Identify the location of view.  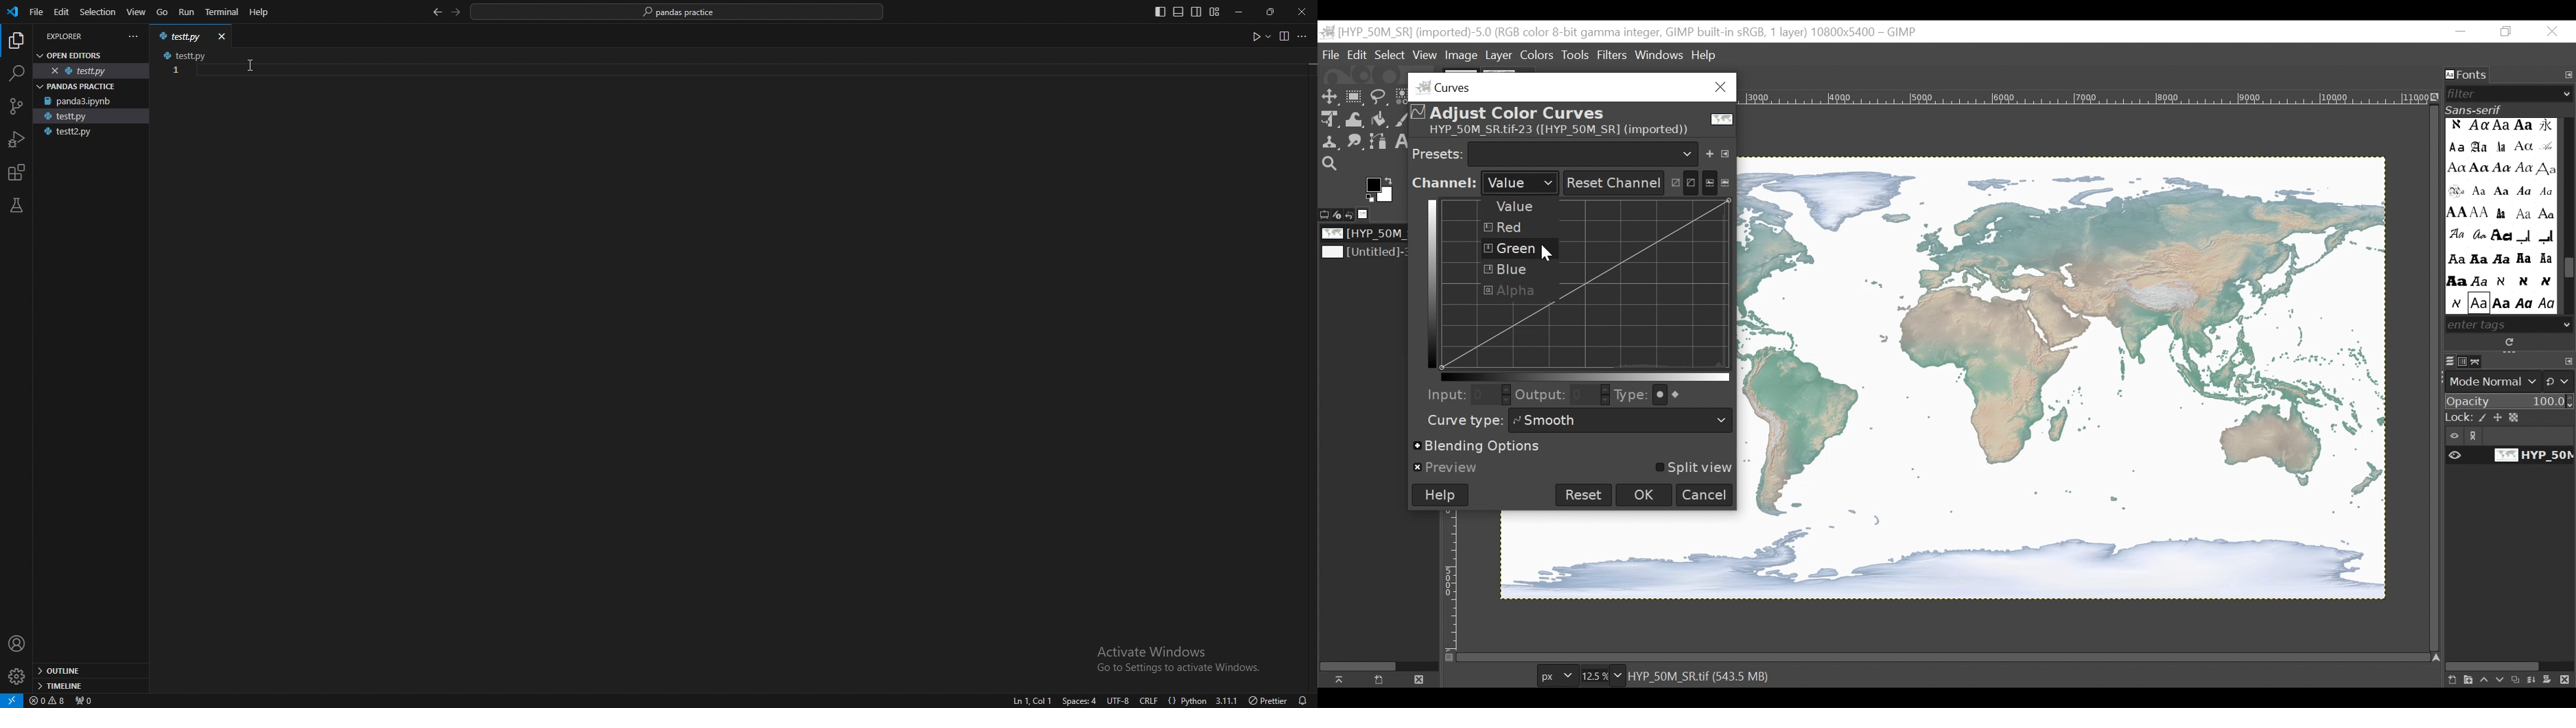
(1283, 36).